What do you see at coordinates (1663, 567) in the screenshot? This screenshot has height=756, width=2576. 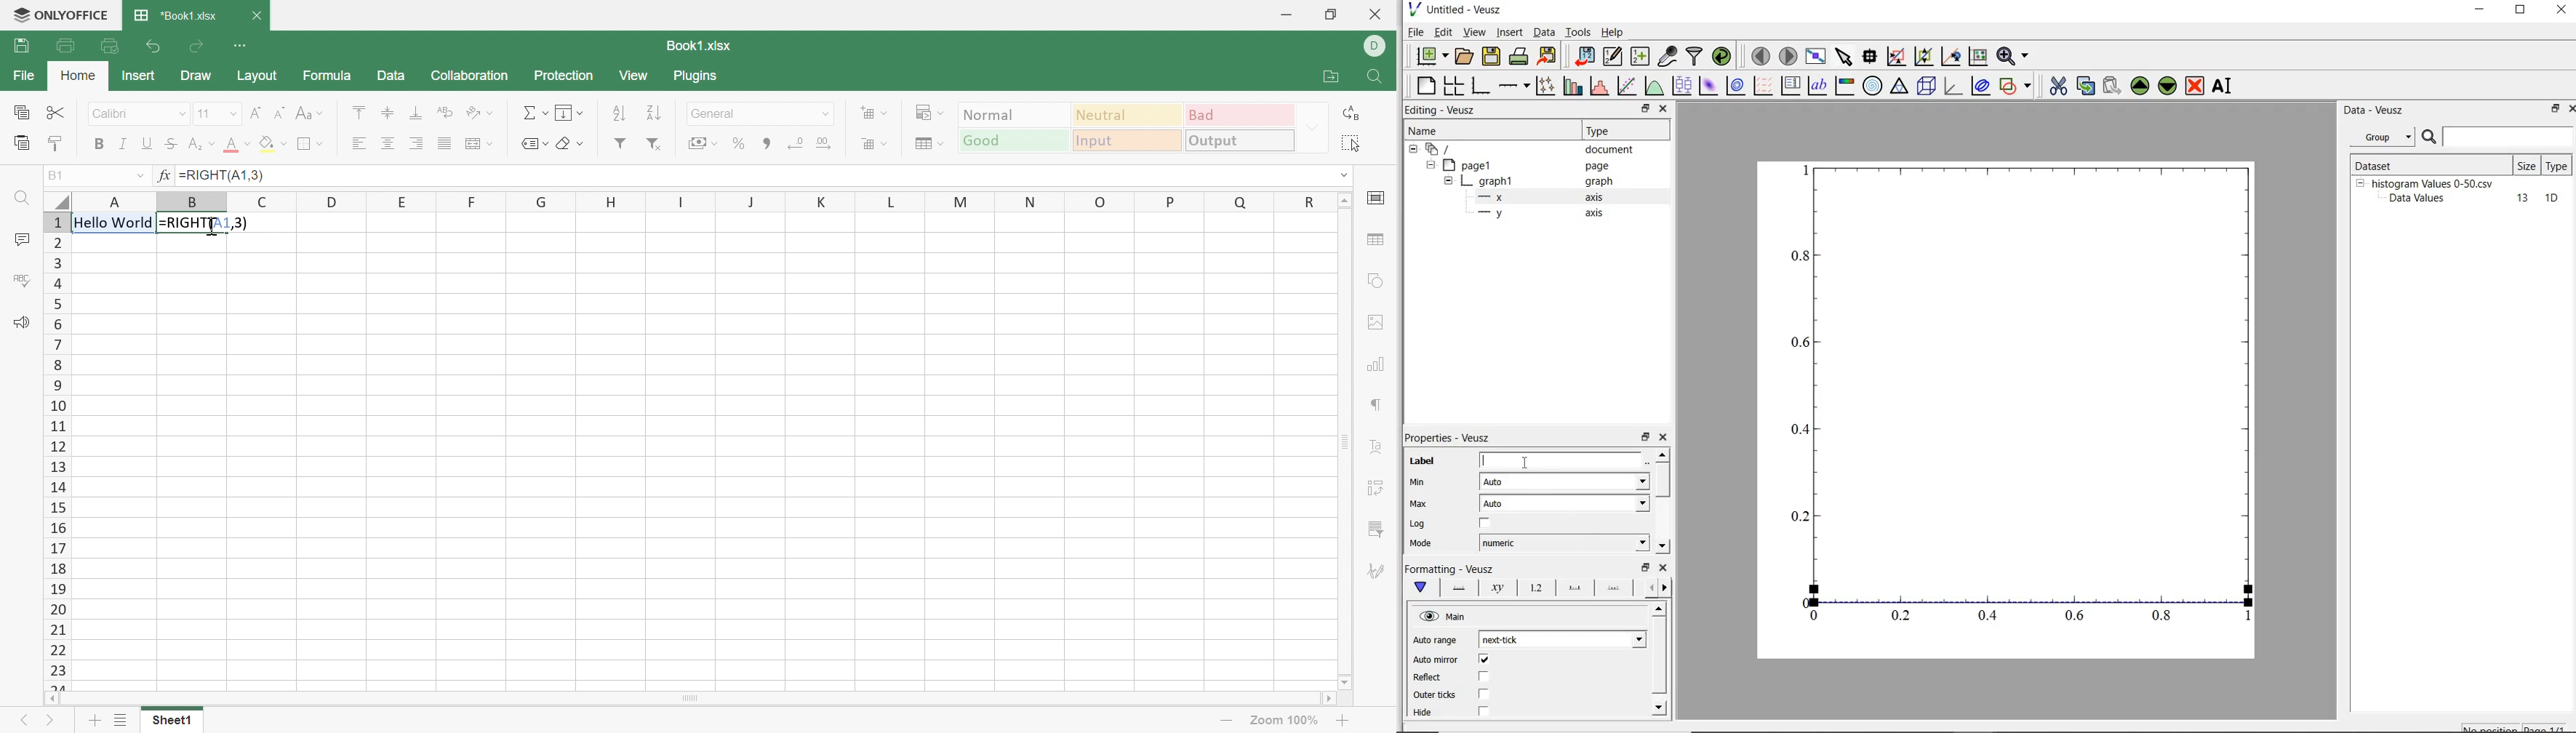 I see `close` at bounding box center [1663, 567].